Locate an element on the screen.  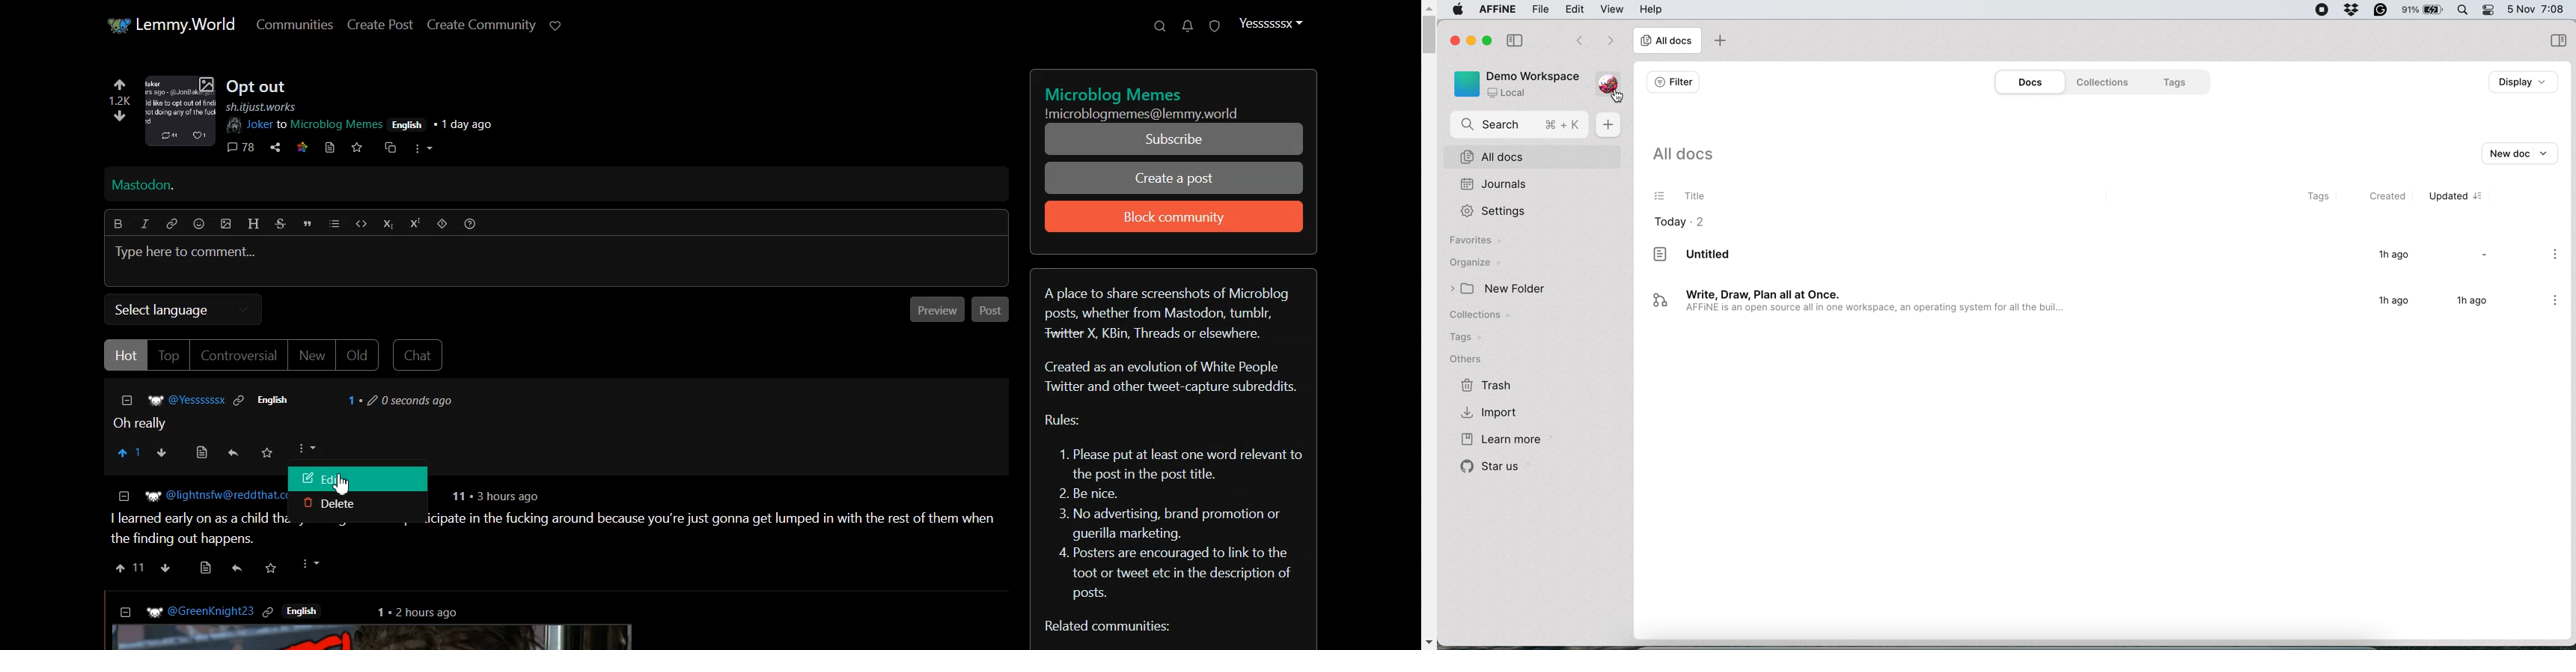
Profile is located at coordinates (1270, 22).